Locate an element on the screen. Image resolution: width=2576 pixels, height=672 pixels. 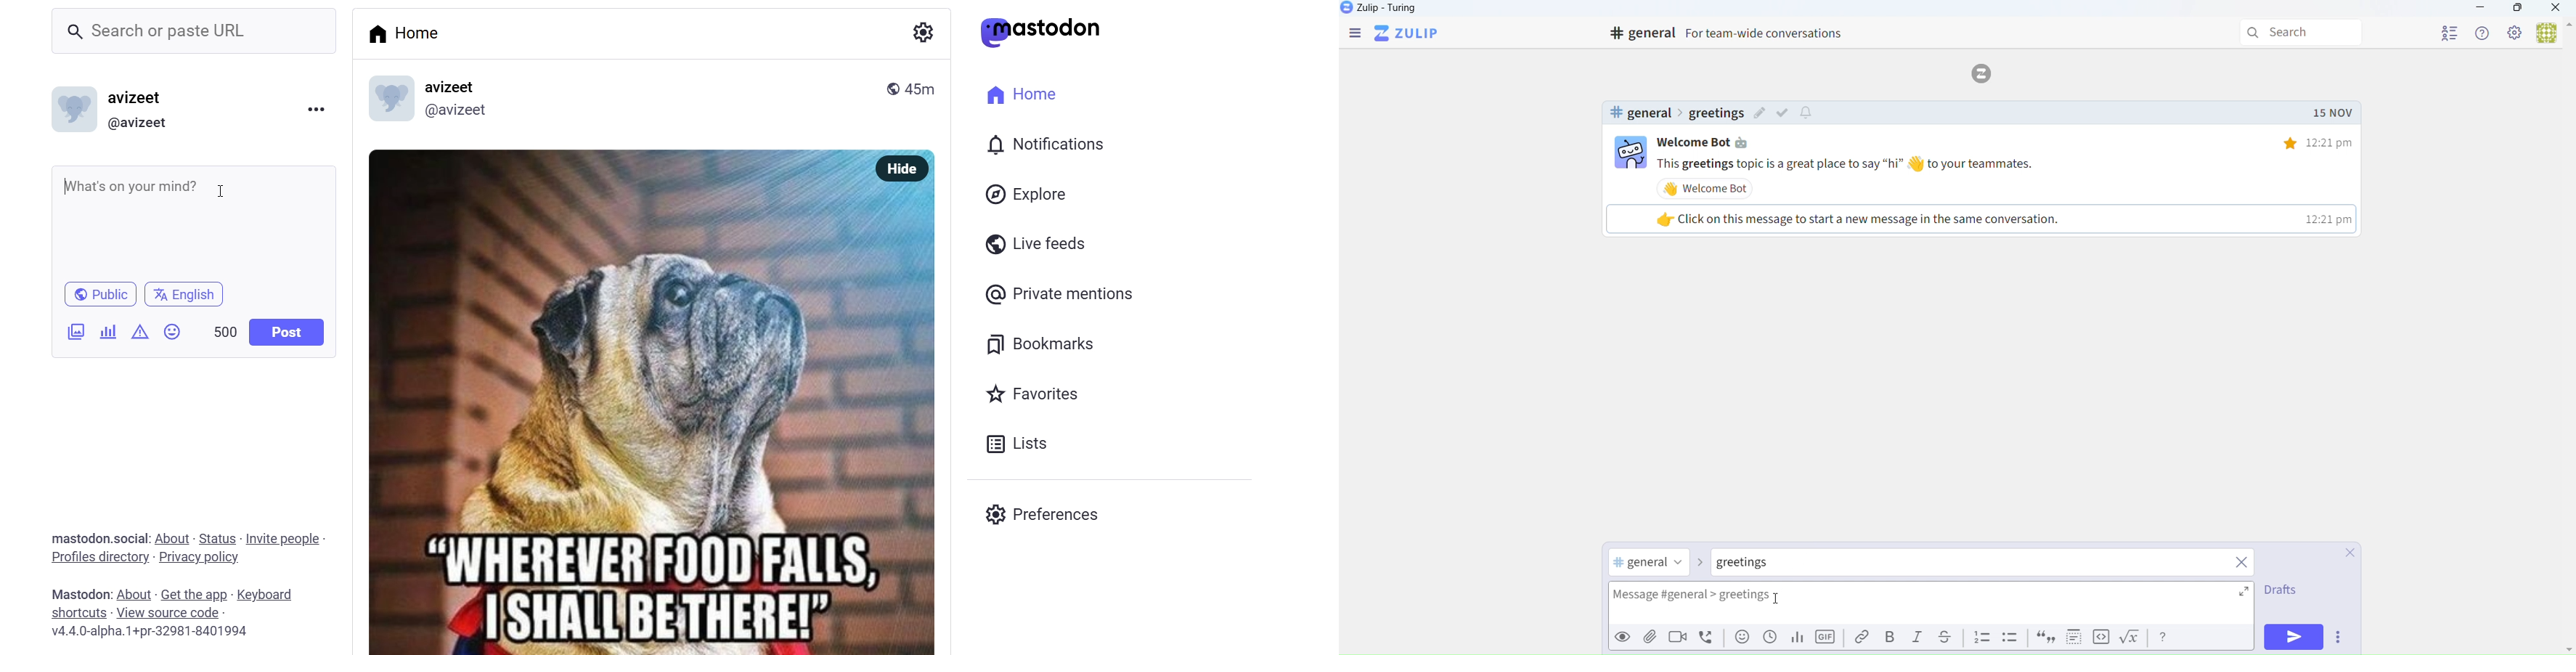
emoji is located at coordinates (171, 333).